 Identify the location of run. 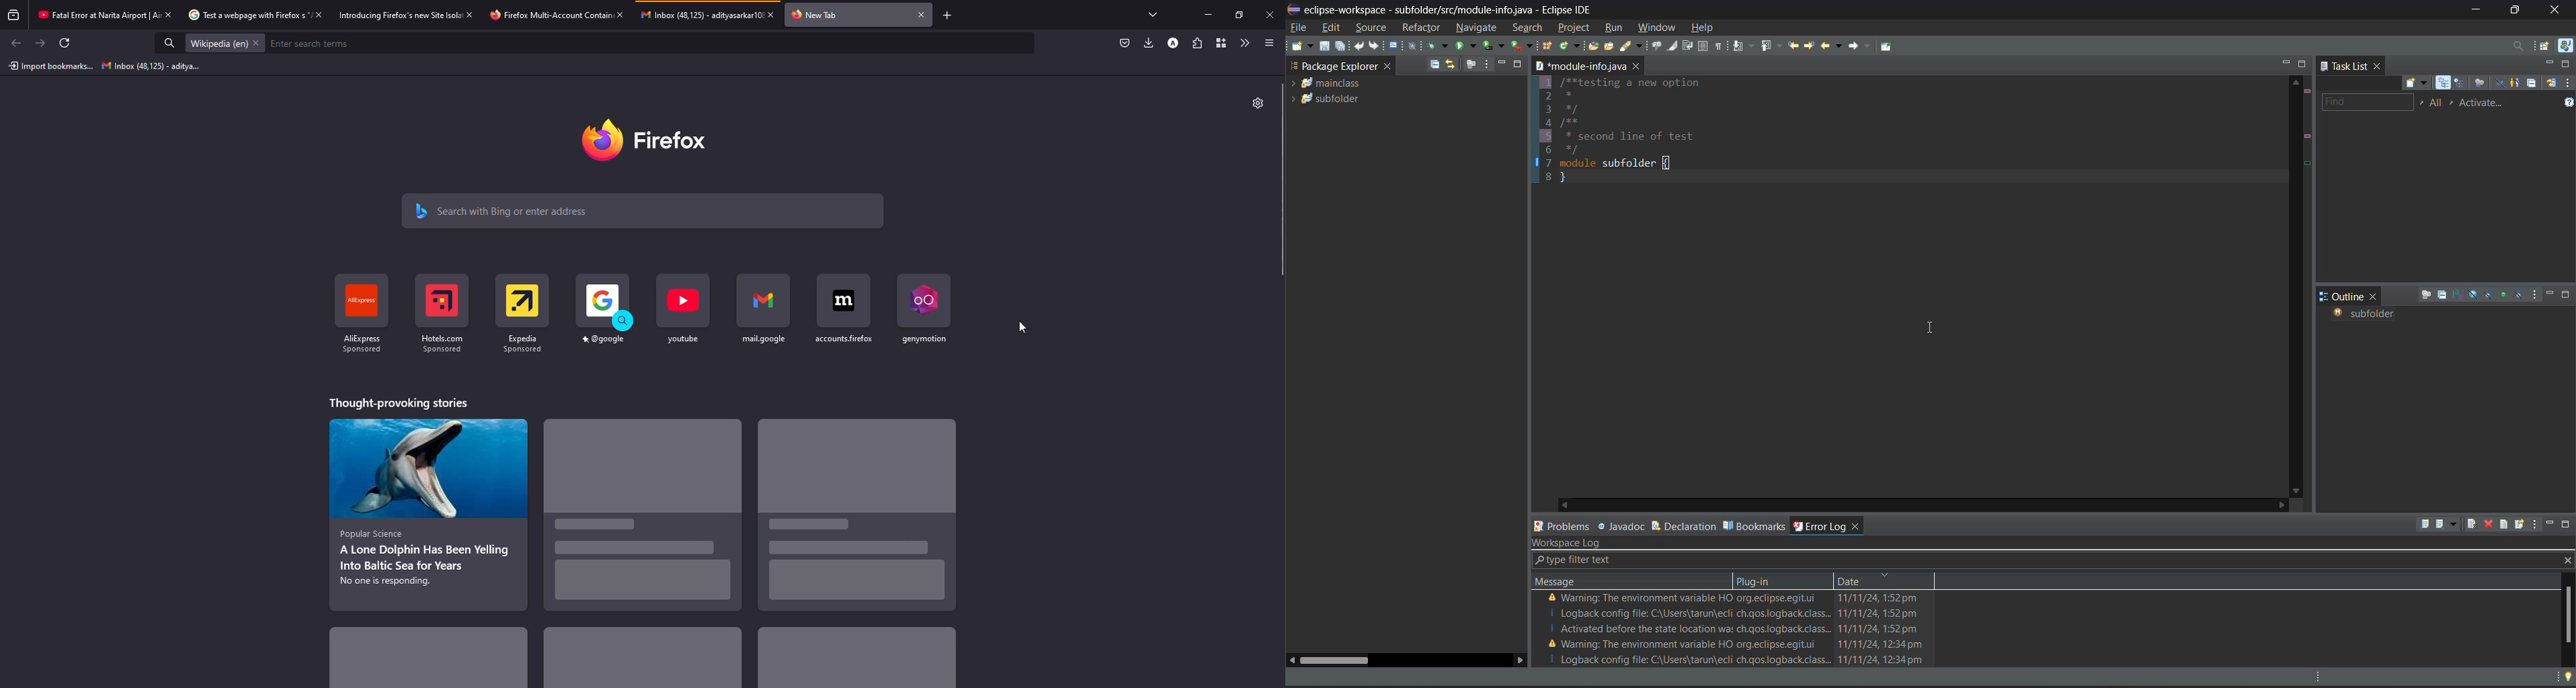
(1615, 30).